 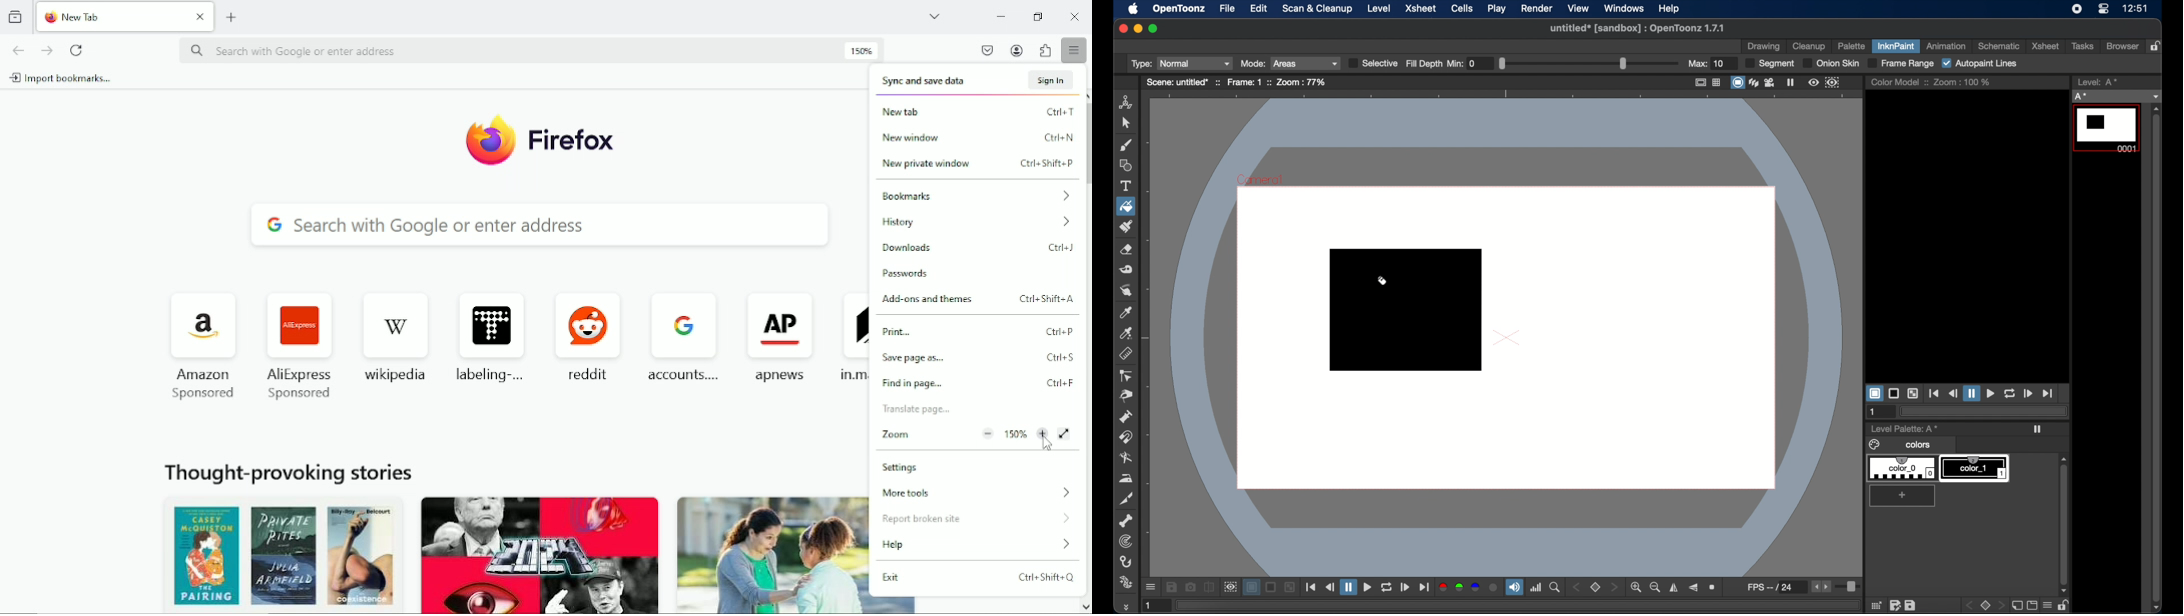 I want to click on flip vertically, so click(x=1693, y=588).